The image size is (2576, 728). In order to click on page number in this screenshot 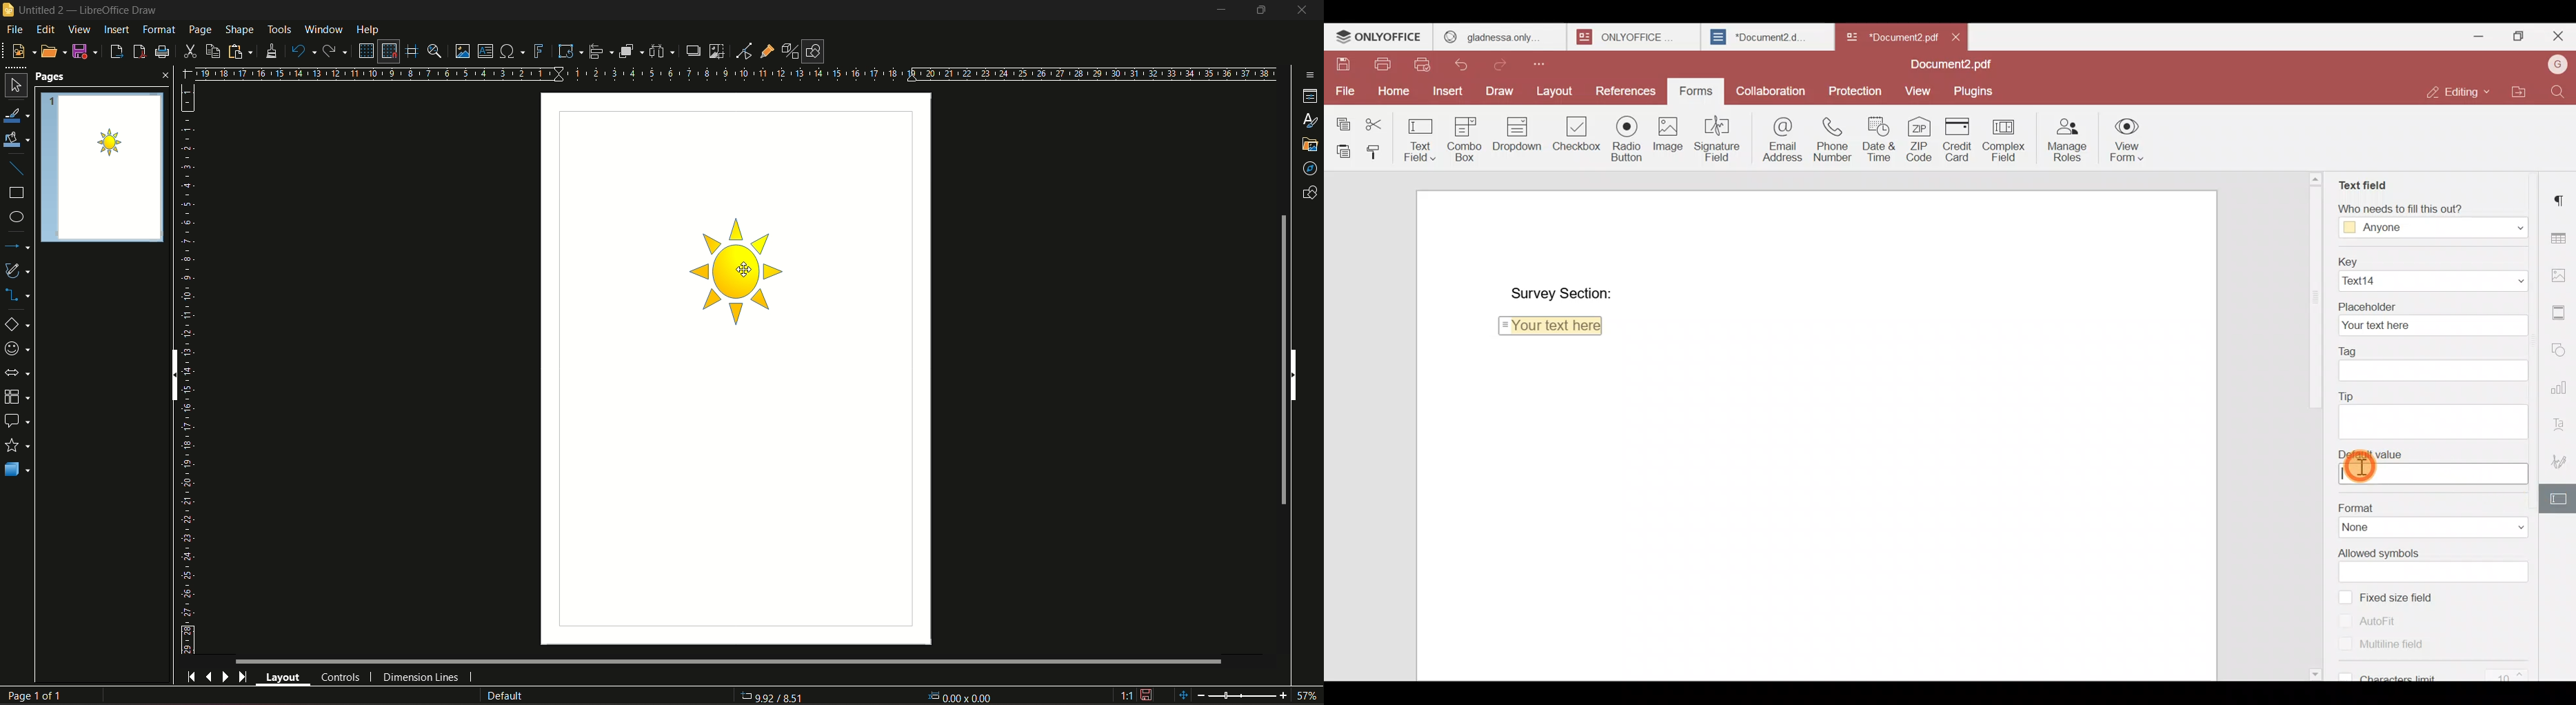, I will do `click(36, 695)`.